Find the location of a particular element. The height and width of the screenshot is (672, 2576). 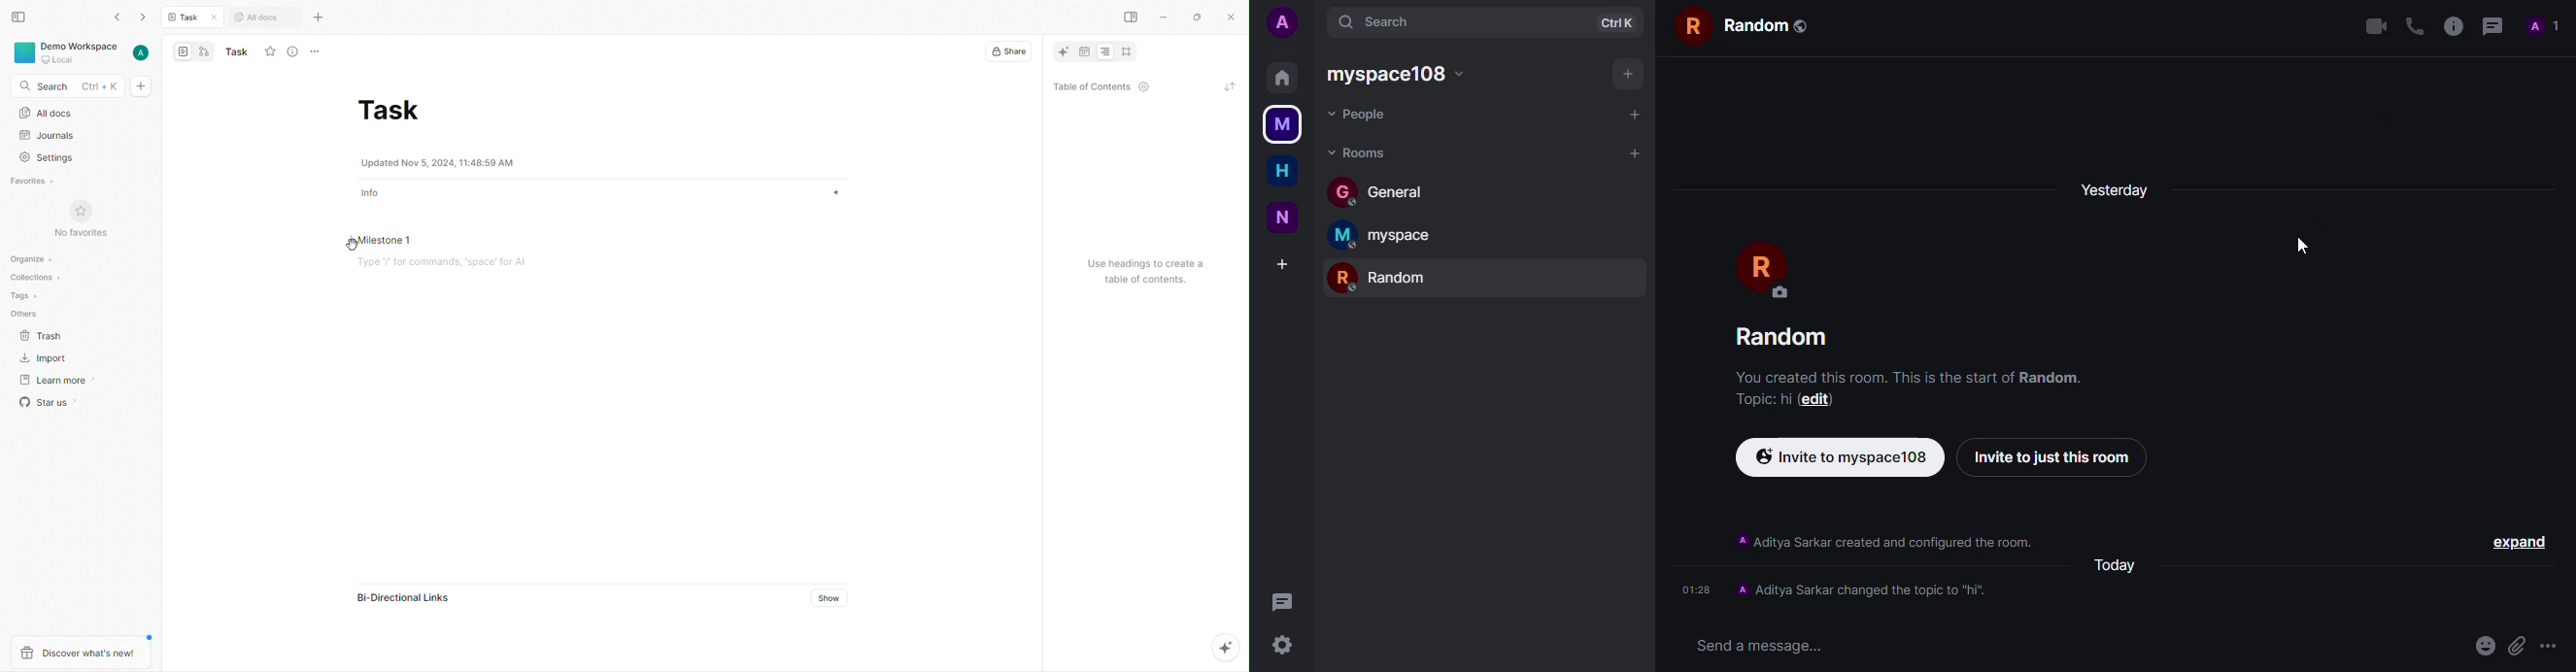

more is located at coordinates (2554, 646).